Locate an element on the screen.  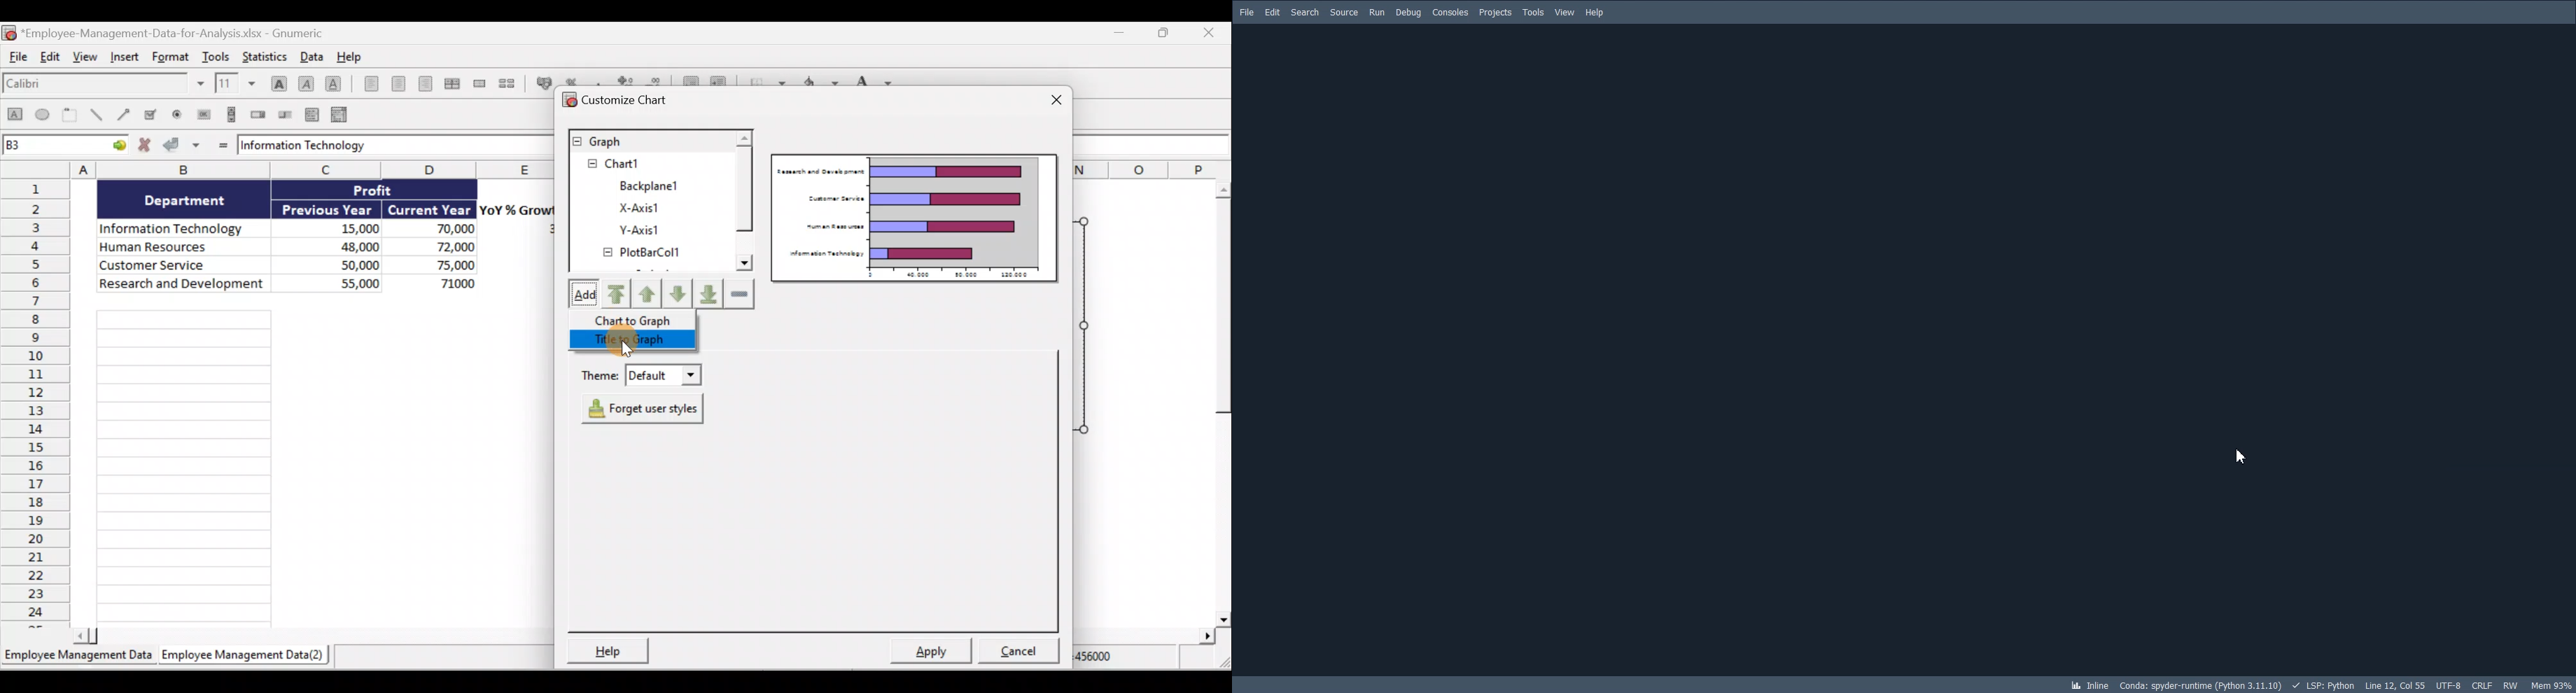
YoY % Growth is located at coordinates (517, 209).